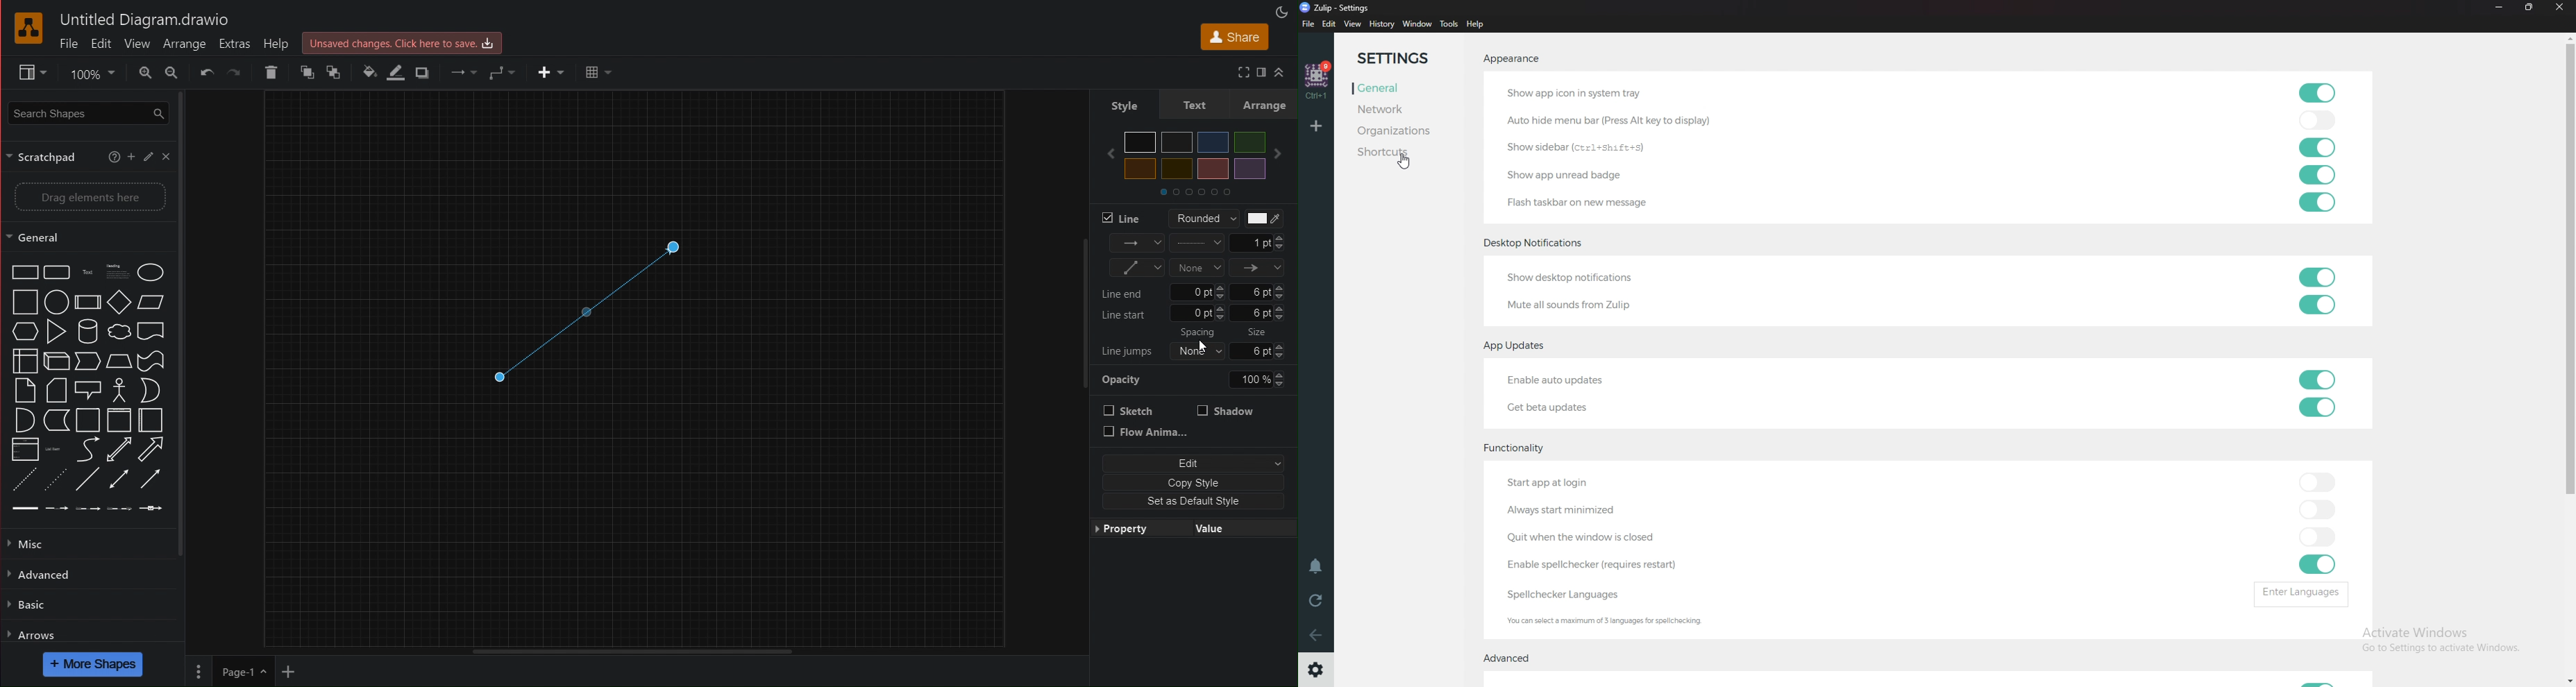  I want to click on Edit, so click(147, 155).